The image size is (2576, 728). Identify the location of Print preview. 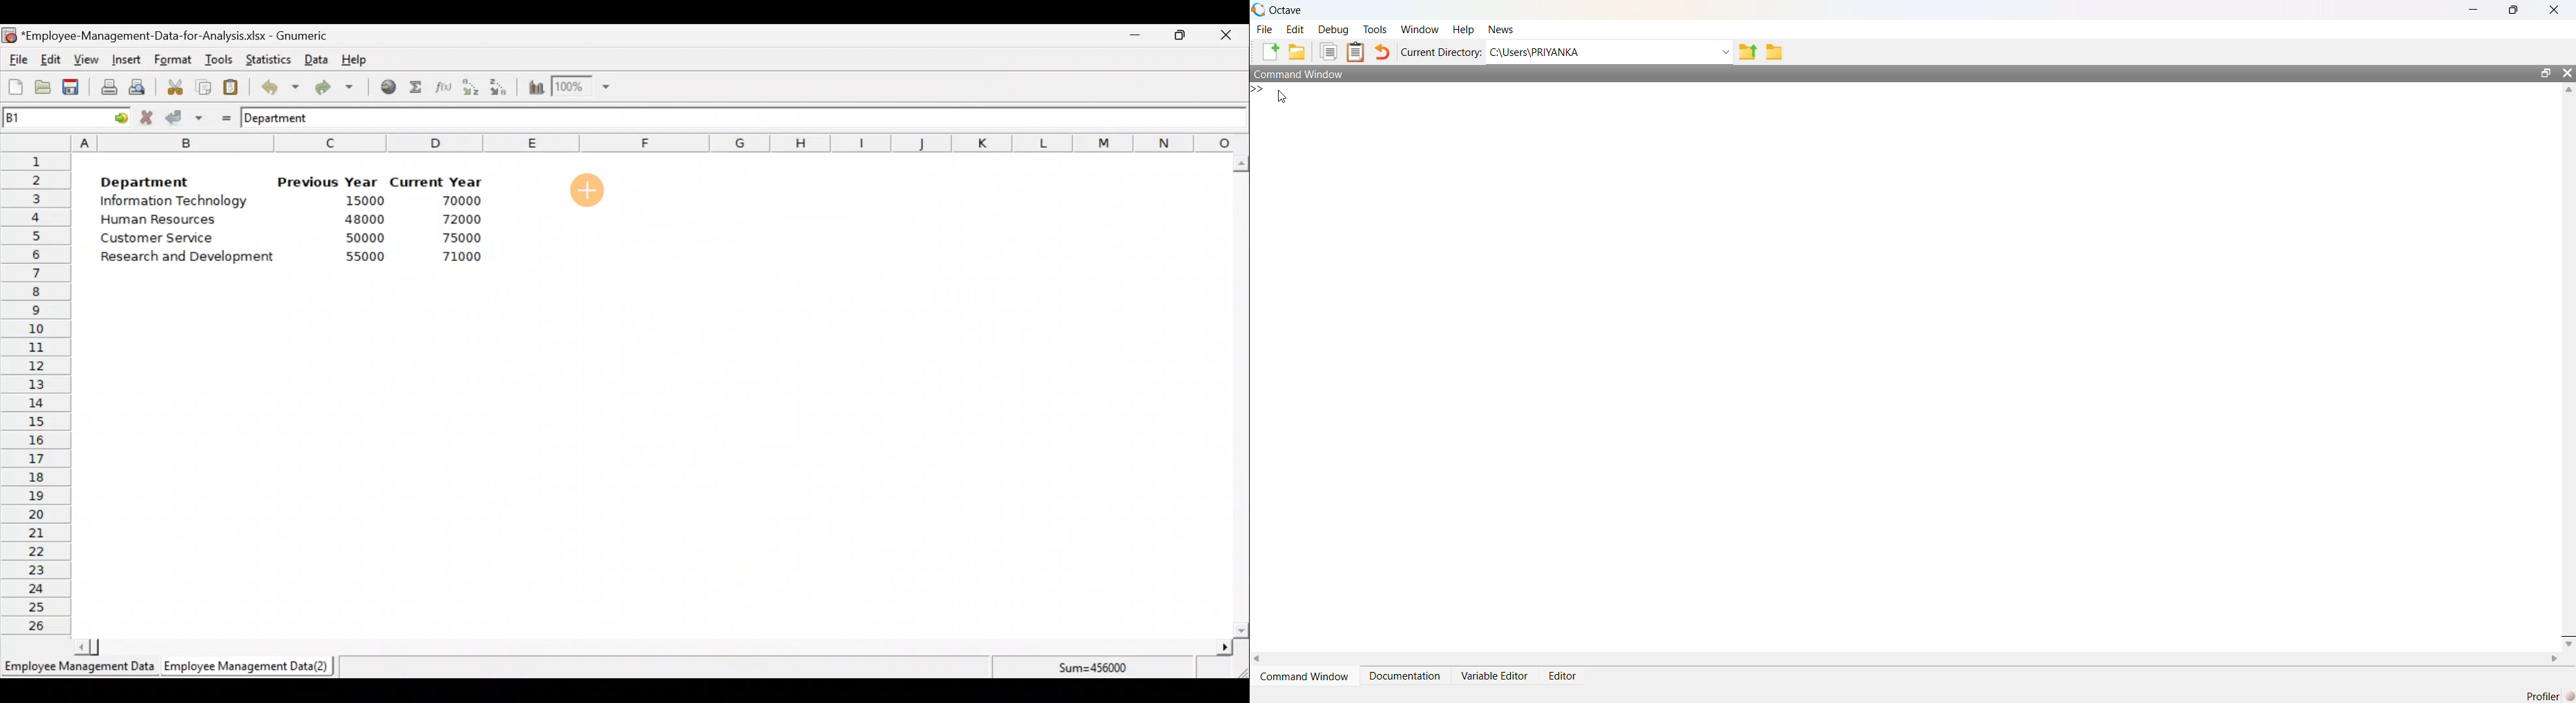
(137, 85).